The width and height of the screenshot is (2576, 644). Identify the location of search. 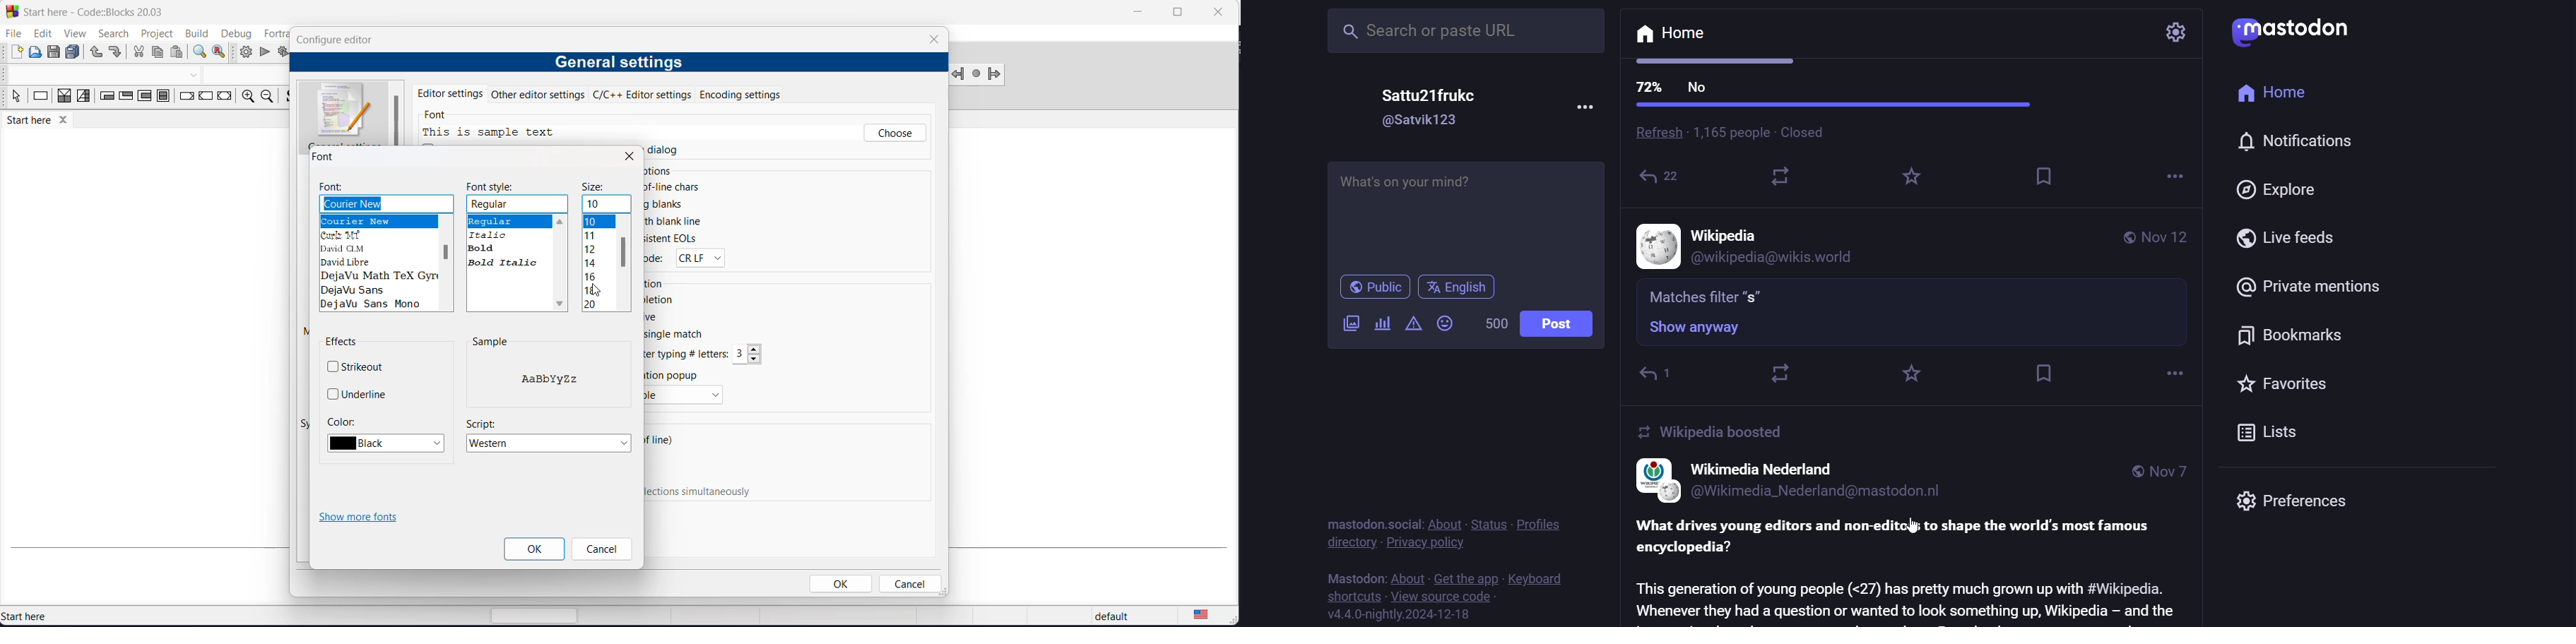
(1468, 29).